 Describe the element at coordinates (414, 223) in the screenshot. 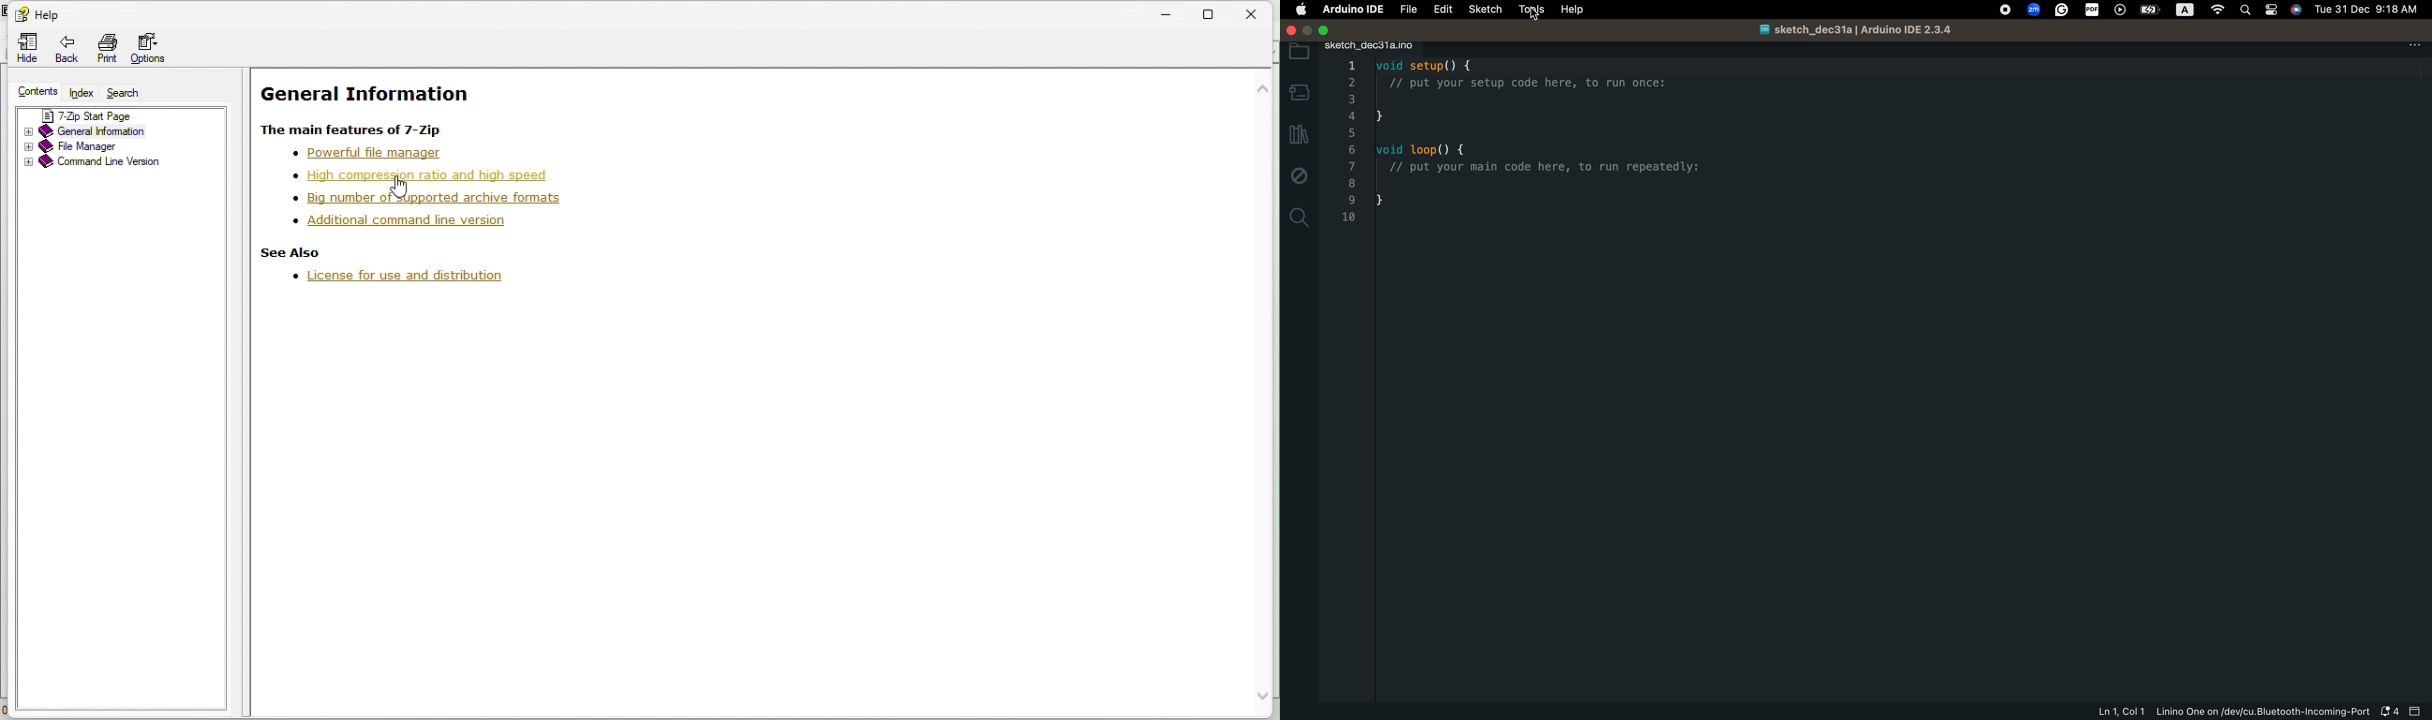

I see `Additional command line version` at that location.